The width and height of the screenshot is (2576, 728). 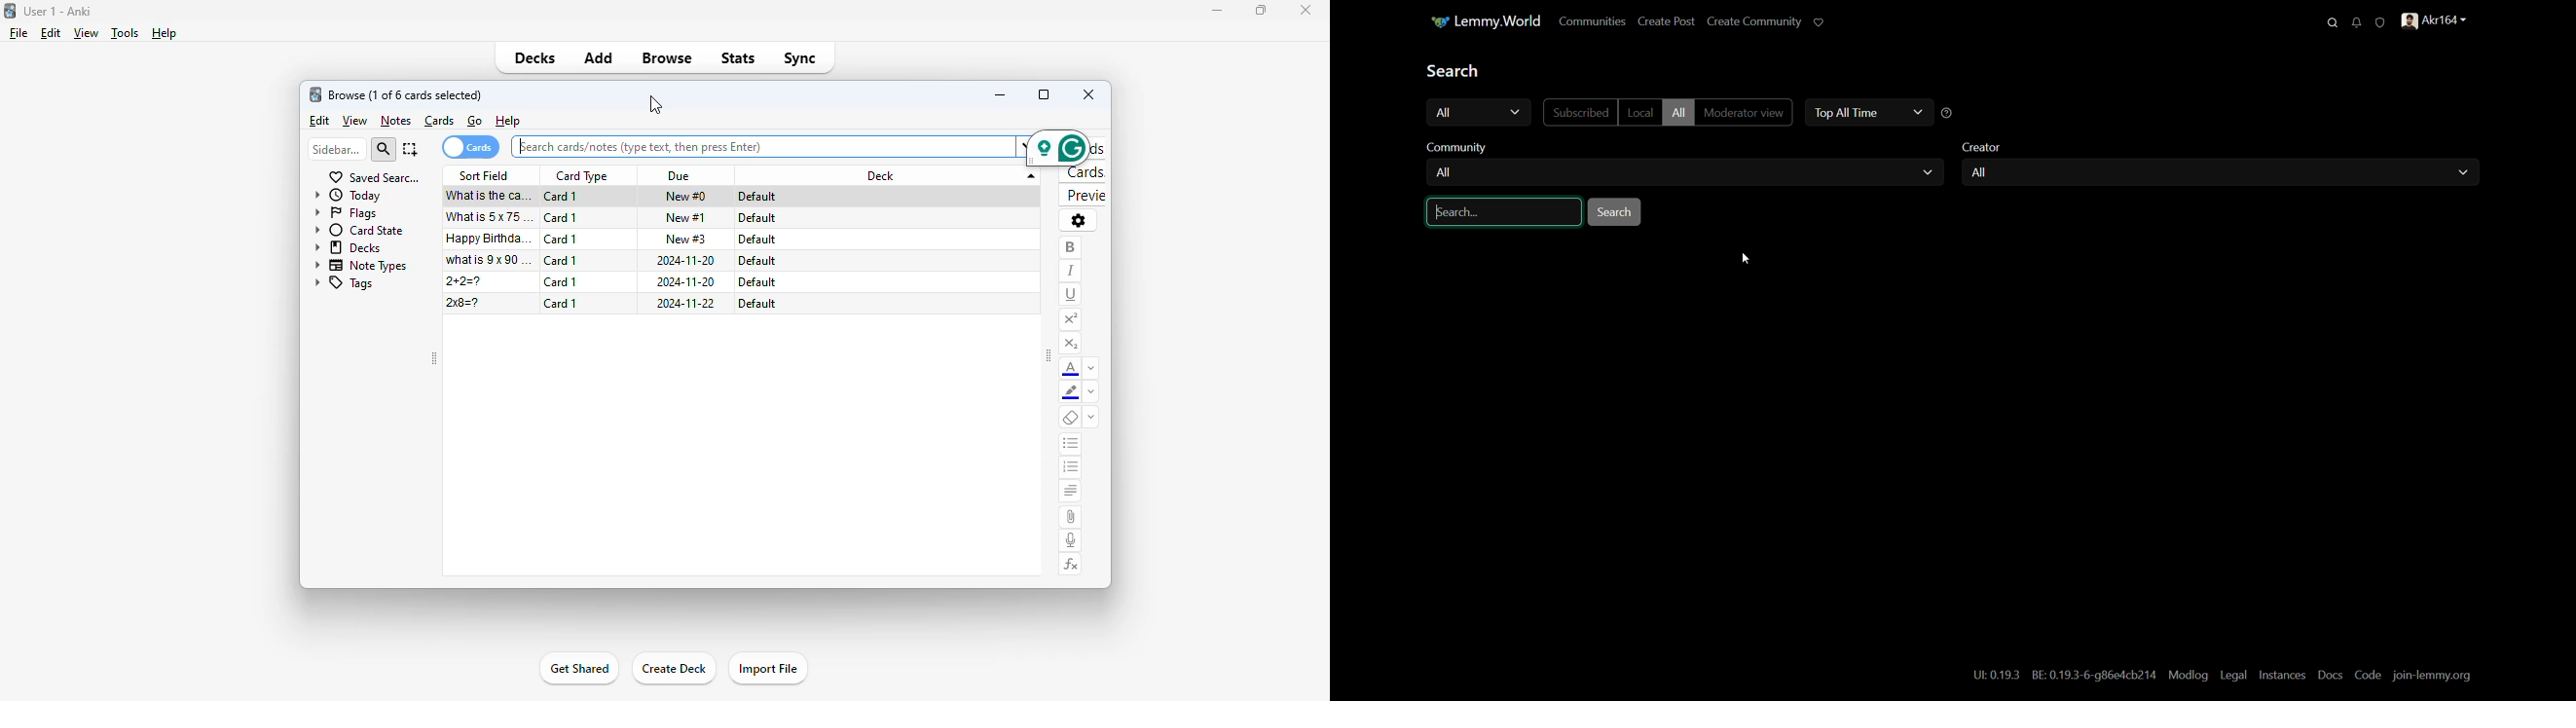 What do you see at coordinates (488, 197) in the screenshot?
I see `what is the capital of France?` at bounding box center [488, 197].